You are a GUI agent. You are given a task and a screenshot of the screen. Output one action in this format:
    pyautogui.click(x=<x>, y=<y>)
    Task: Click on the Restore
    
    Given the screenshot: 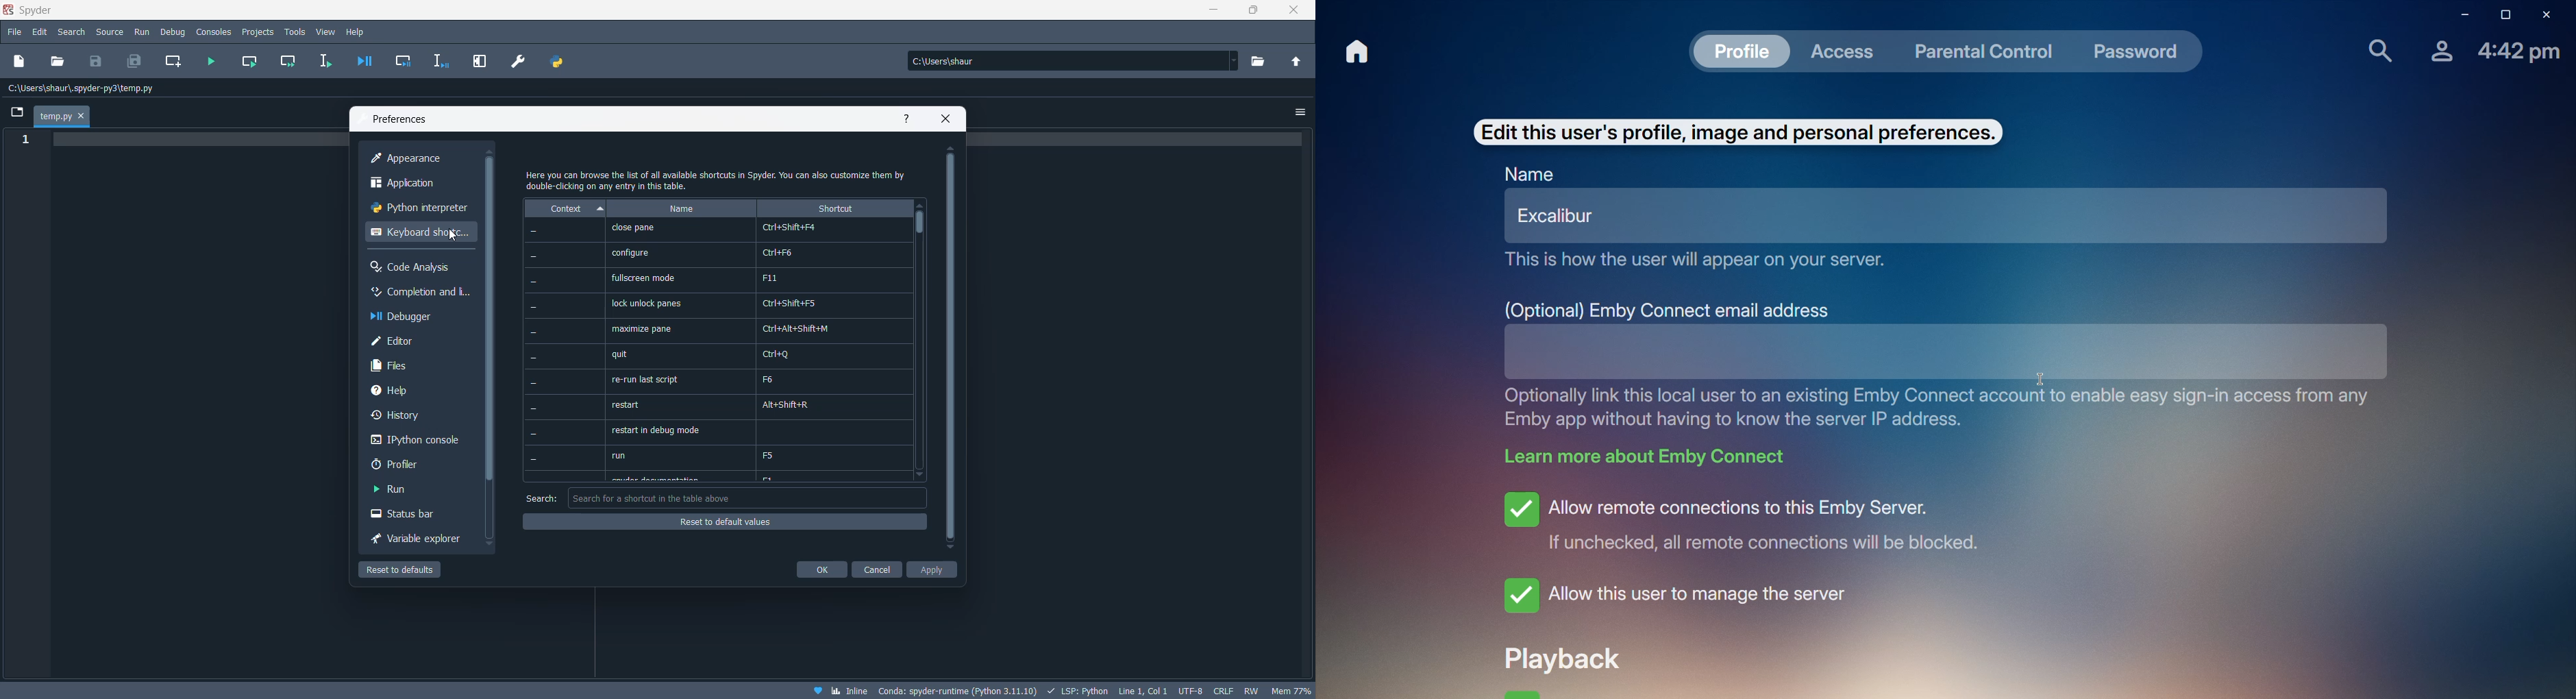 What is the action you would take?
    pyautogui.click(x=2502, y=16)
    